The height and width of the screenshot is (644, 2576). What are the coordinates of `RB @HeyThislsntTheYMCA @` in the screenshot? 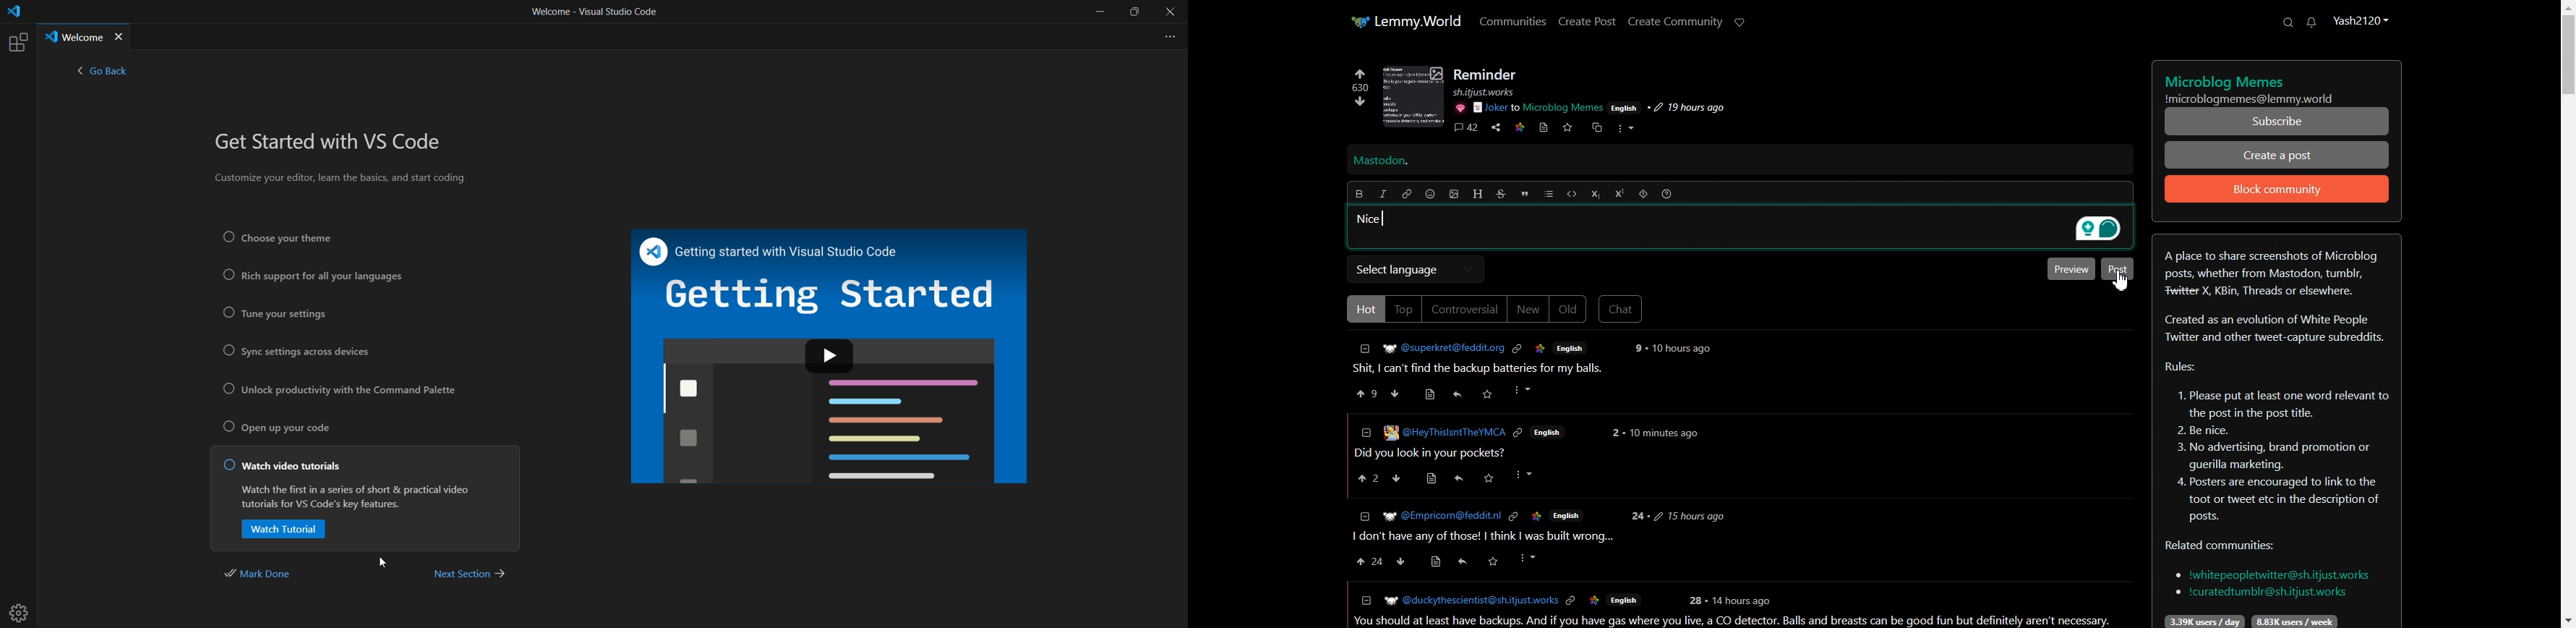 It's located at (1445, 431).